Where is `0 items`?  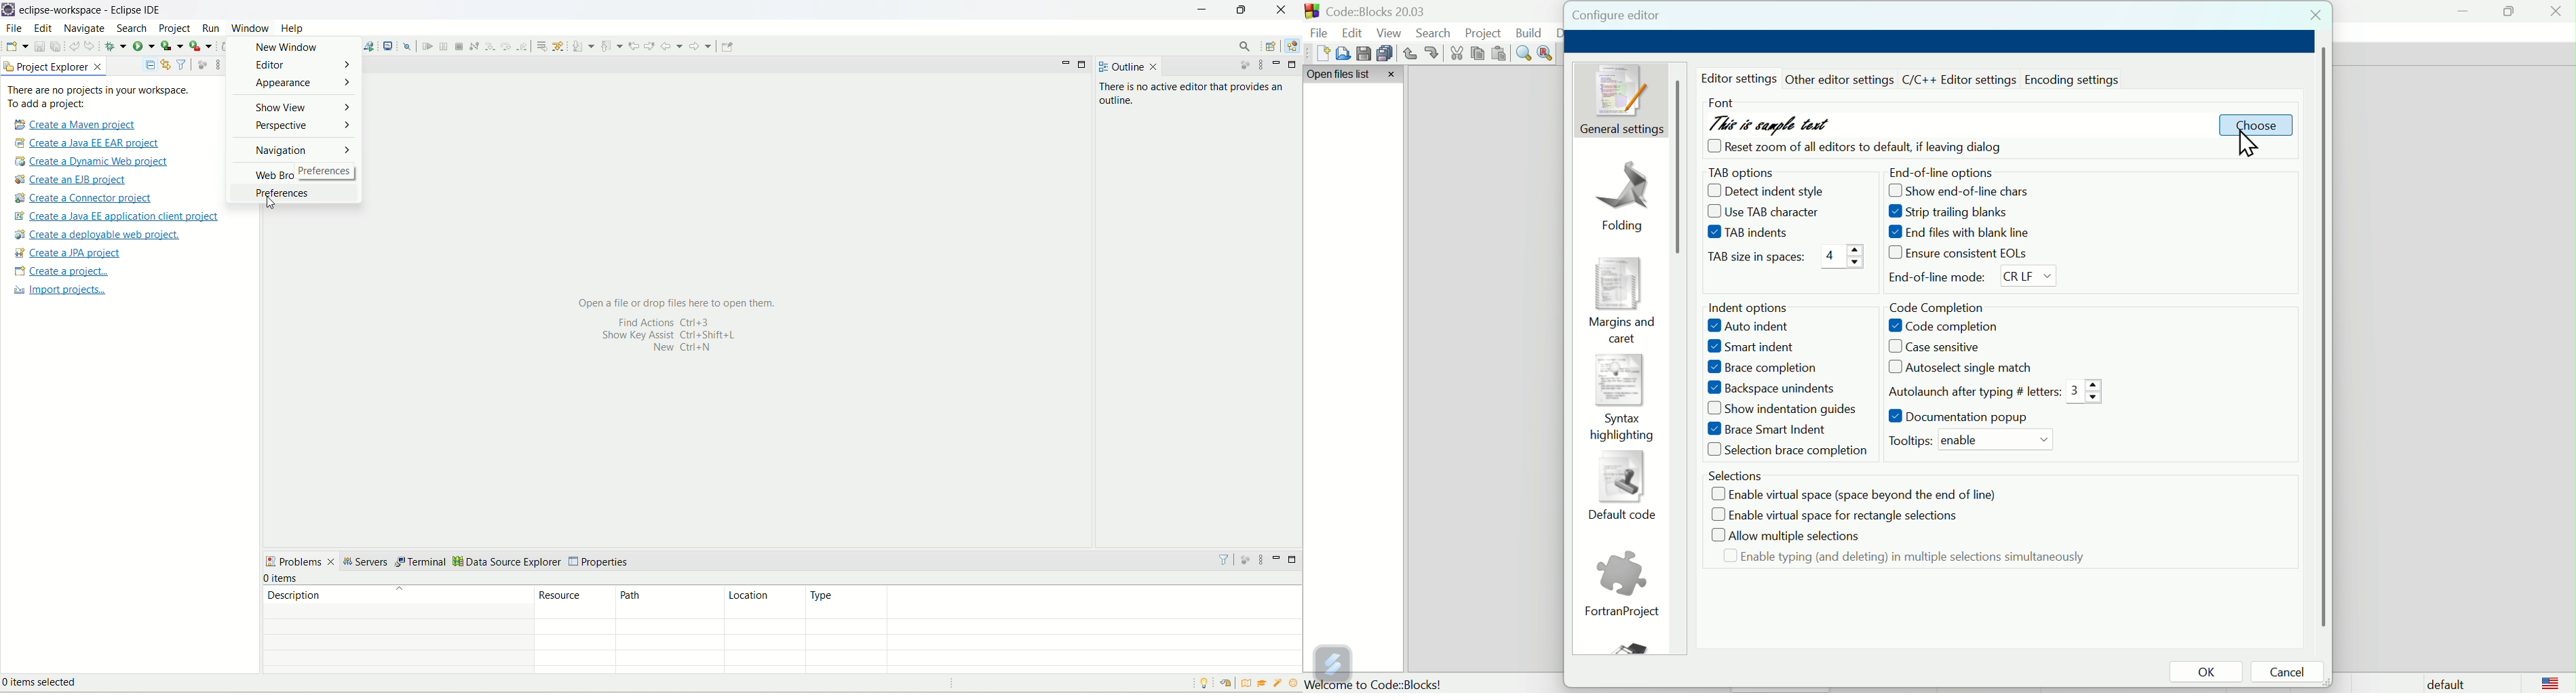 0 items is located at coordinates (282, 578).